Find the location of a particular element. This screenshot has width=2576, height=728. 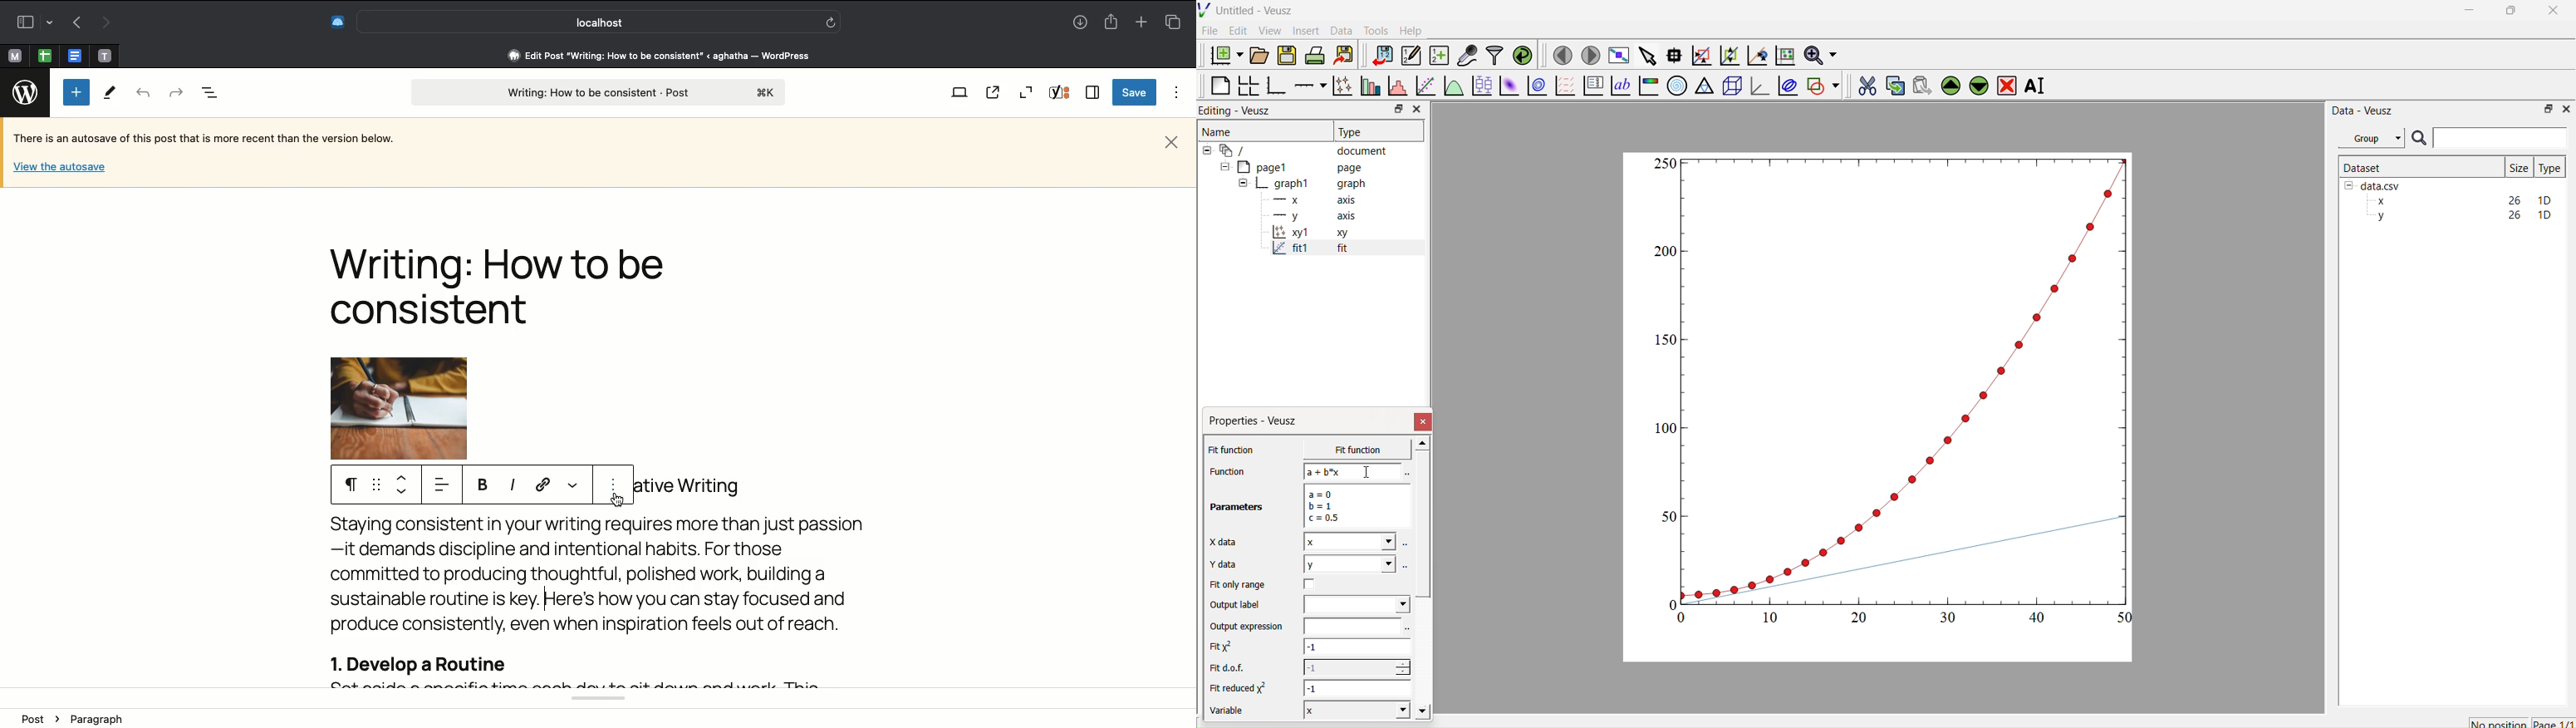

Select using dataset browser is located at coordinates (1405, 474).